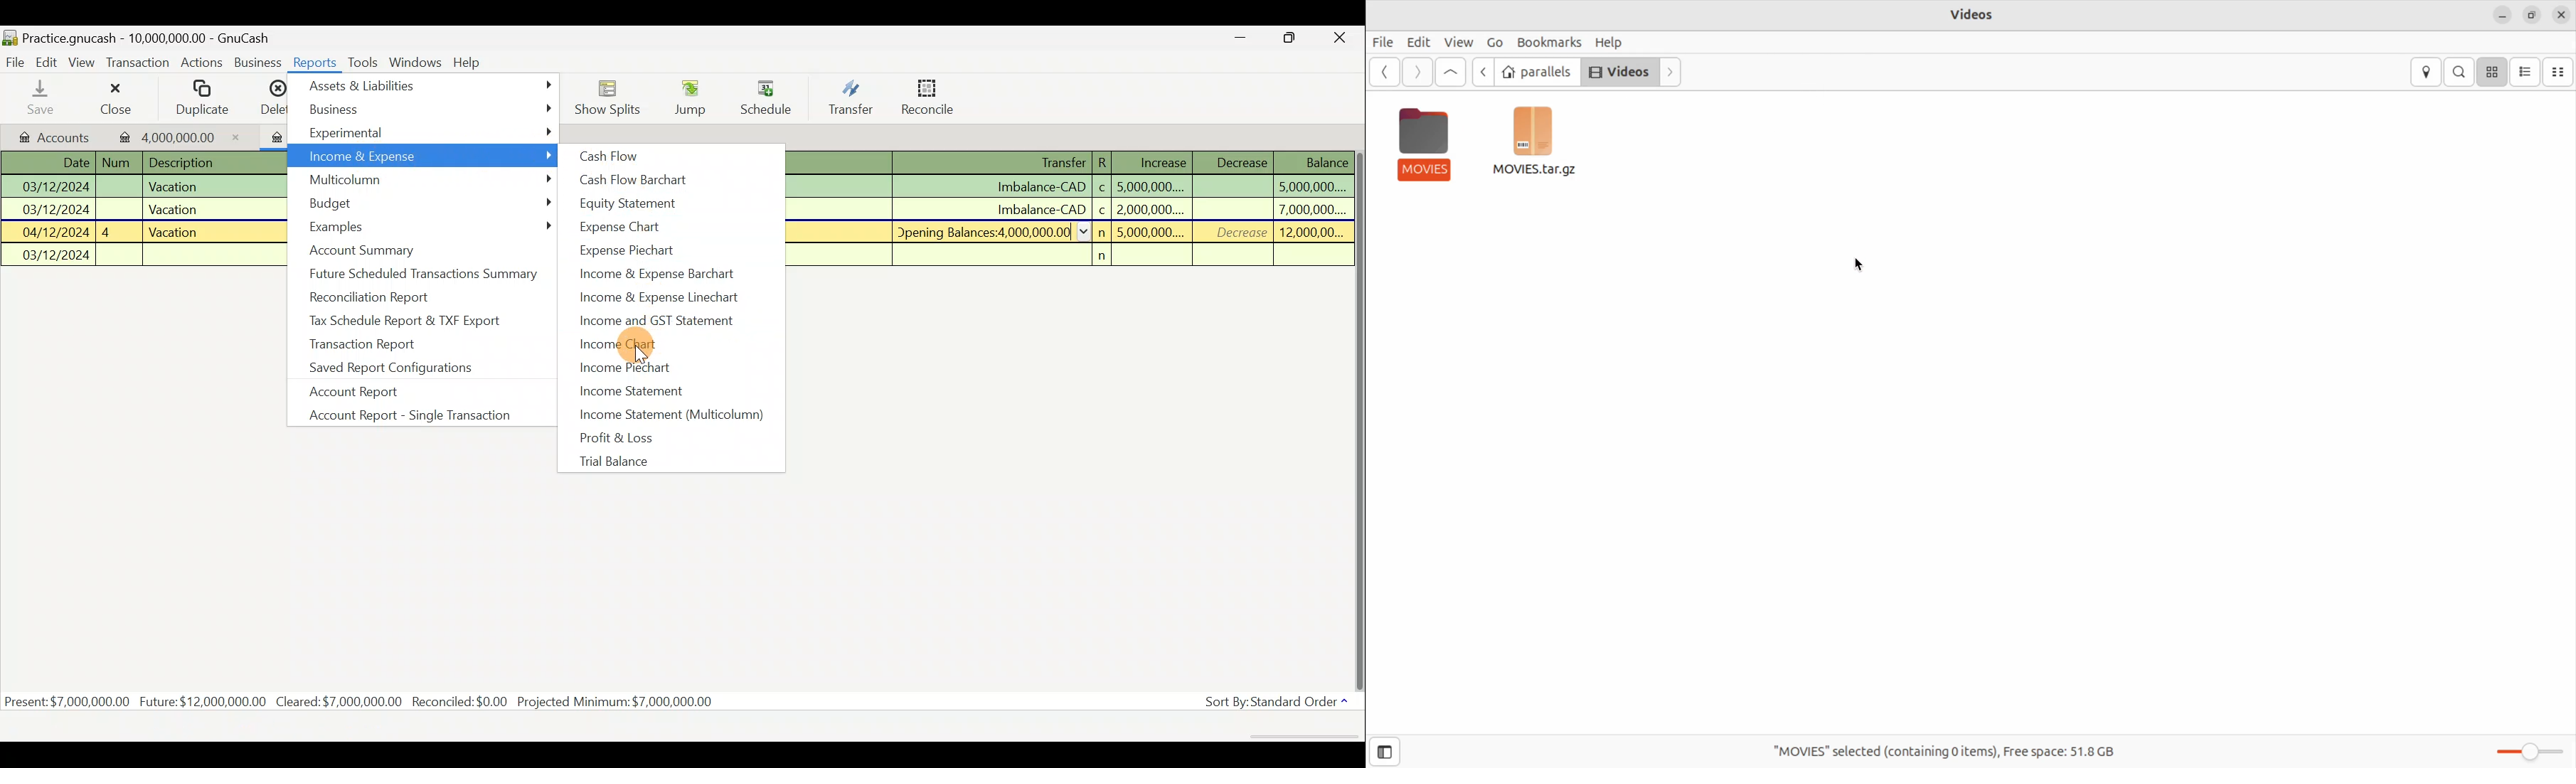 This screenshot has height=784, width=2576. I want to click on next, so click(1415, 72).